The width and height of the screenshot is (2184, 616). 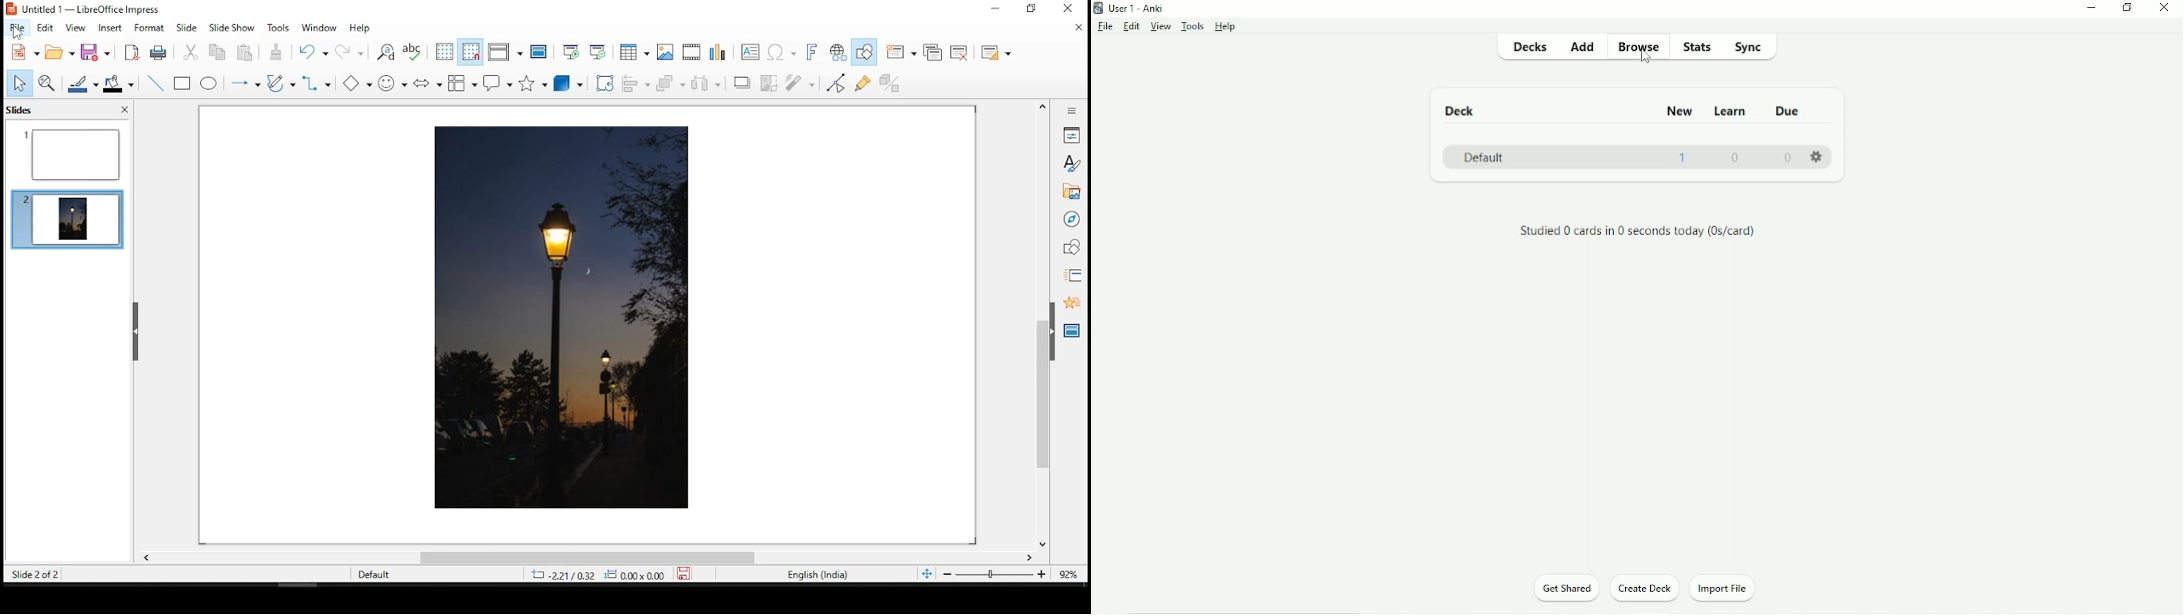 I want to click on View, so click(x=1161, y=26).